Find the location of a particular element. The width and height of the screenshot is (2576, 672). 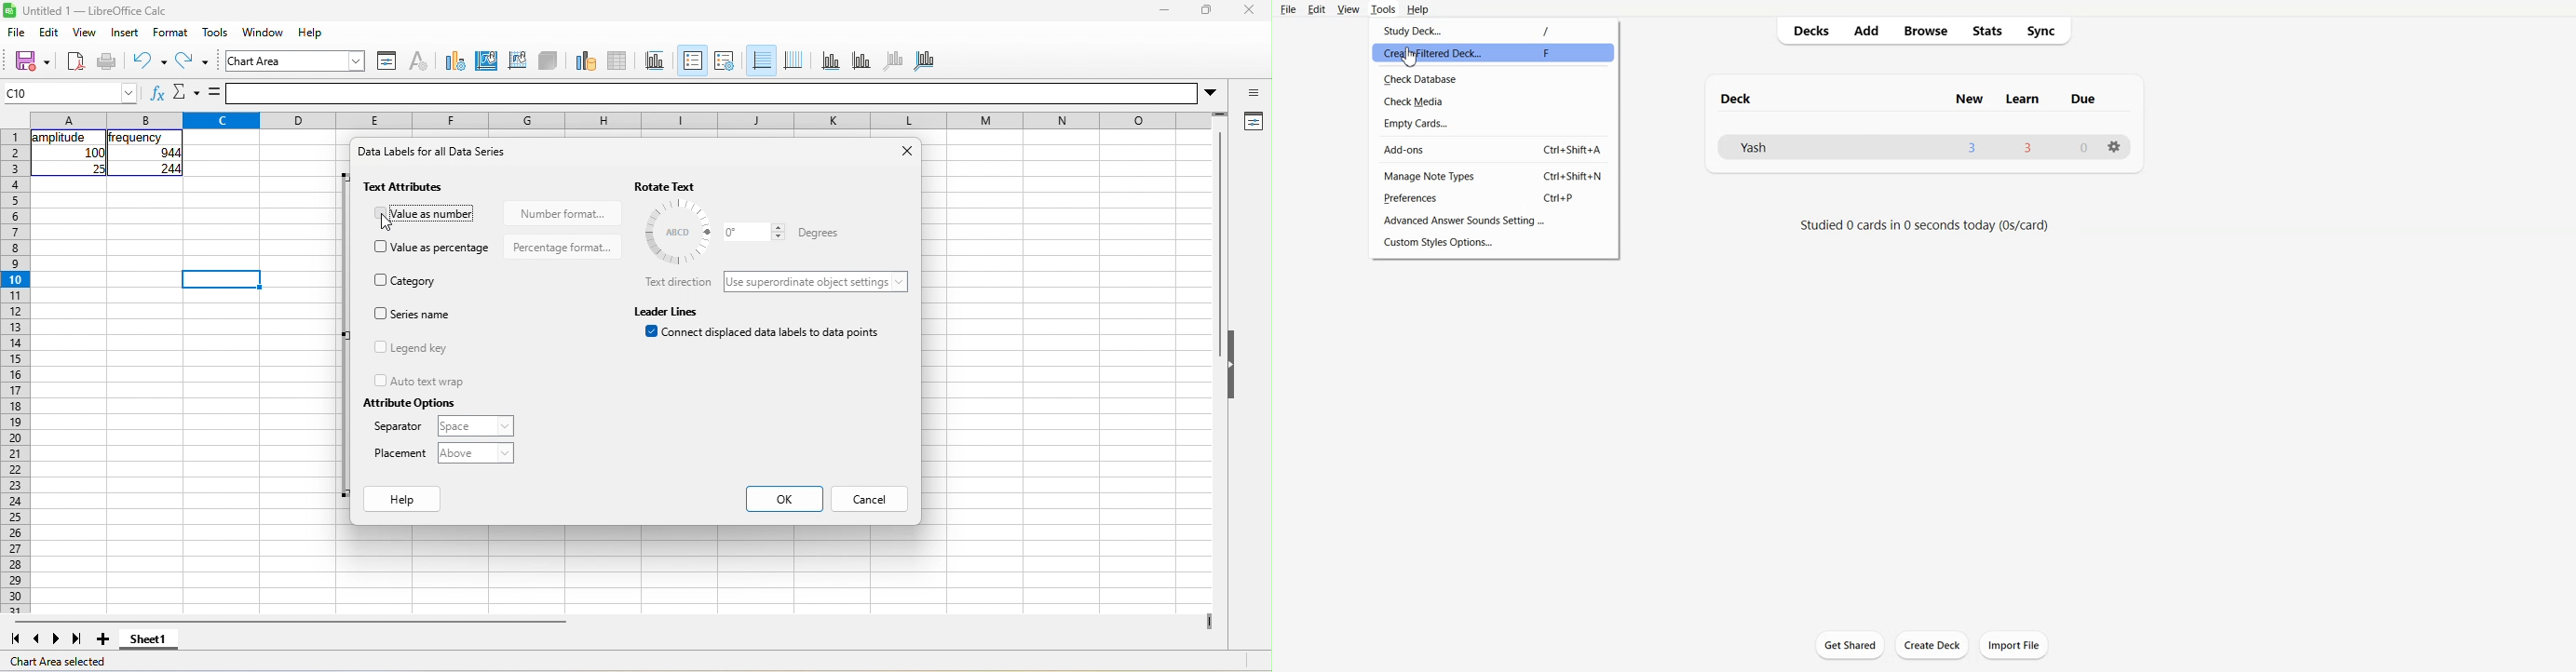

connect displayed data labels to data points is located at coordinates (766, 336).